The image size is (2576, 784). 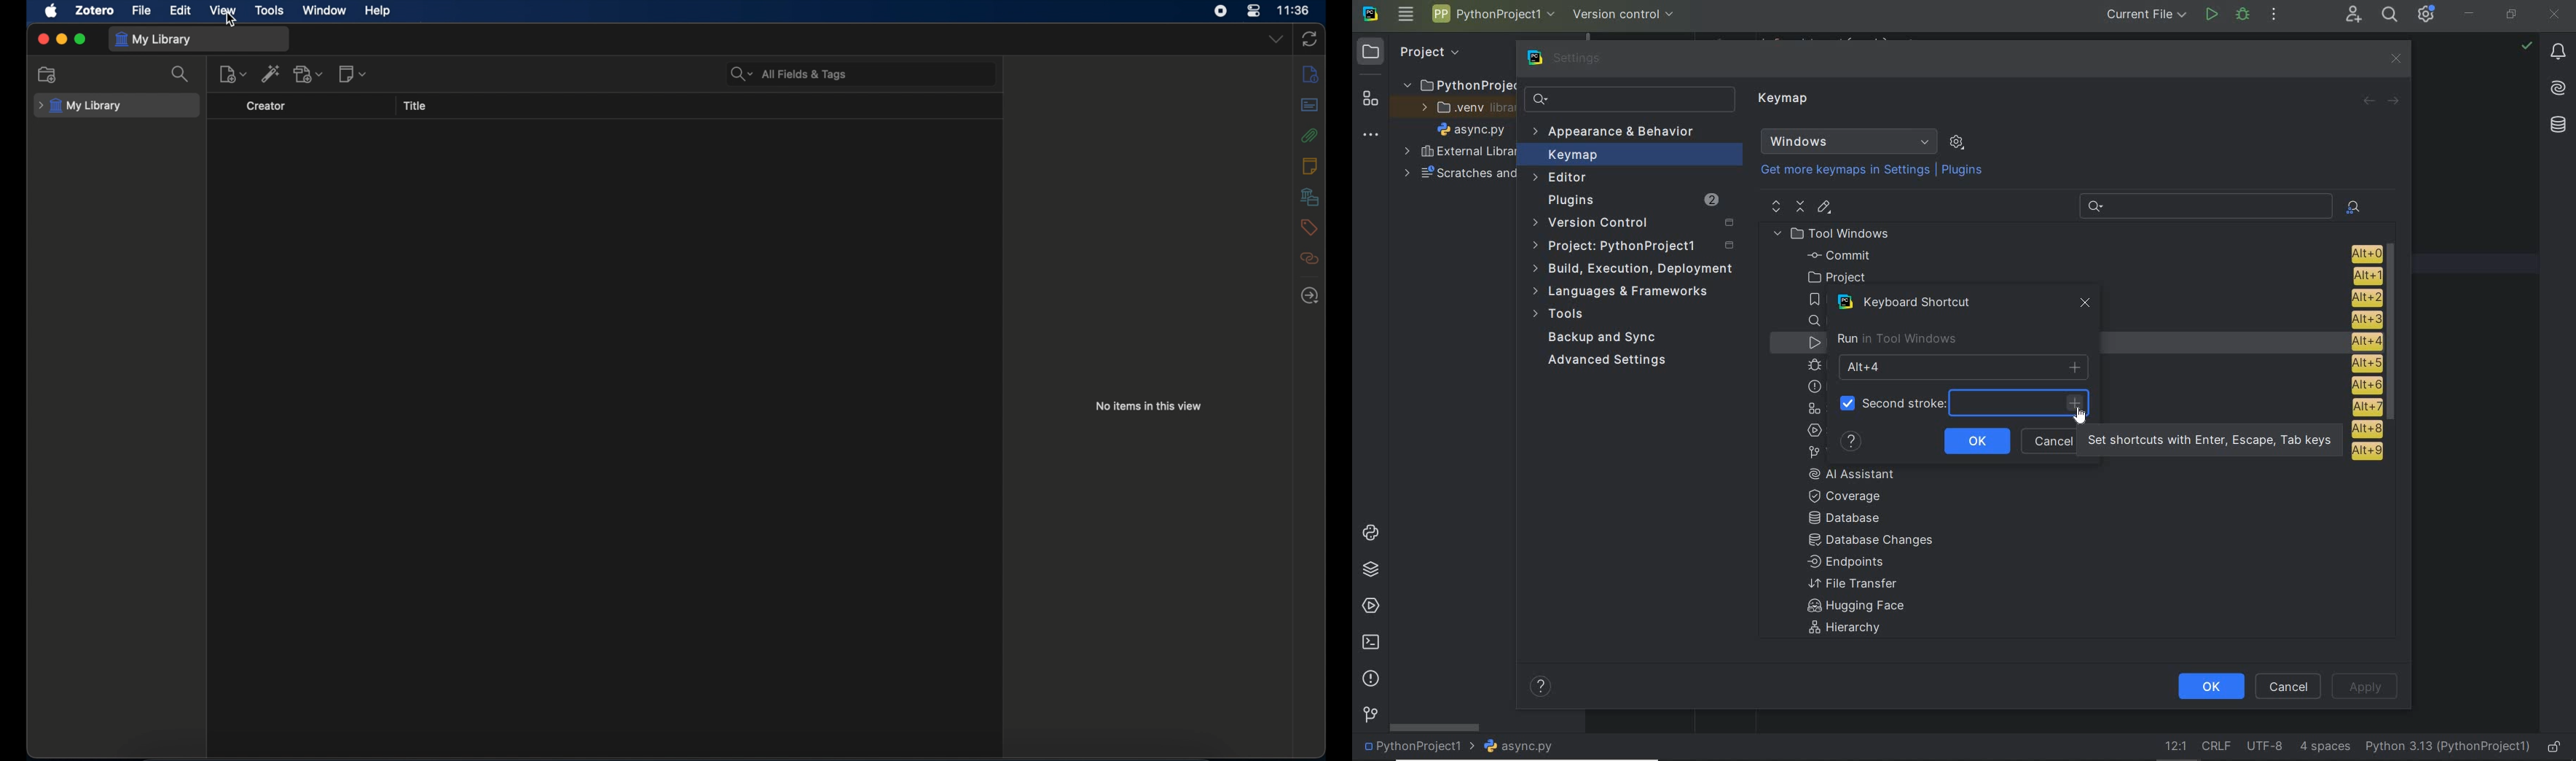 What do you see at coordinates (1624, 293) in the screenshot?
I see `Languages & frameworks` at bounding box center [1624, 293].